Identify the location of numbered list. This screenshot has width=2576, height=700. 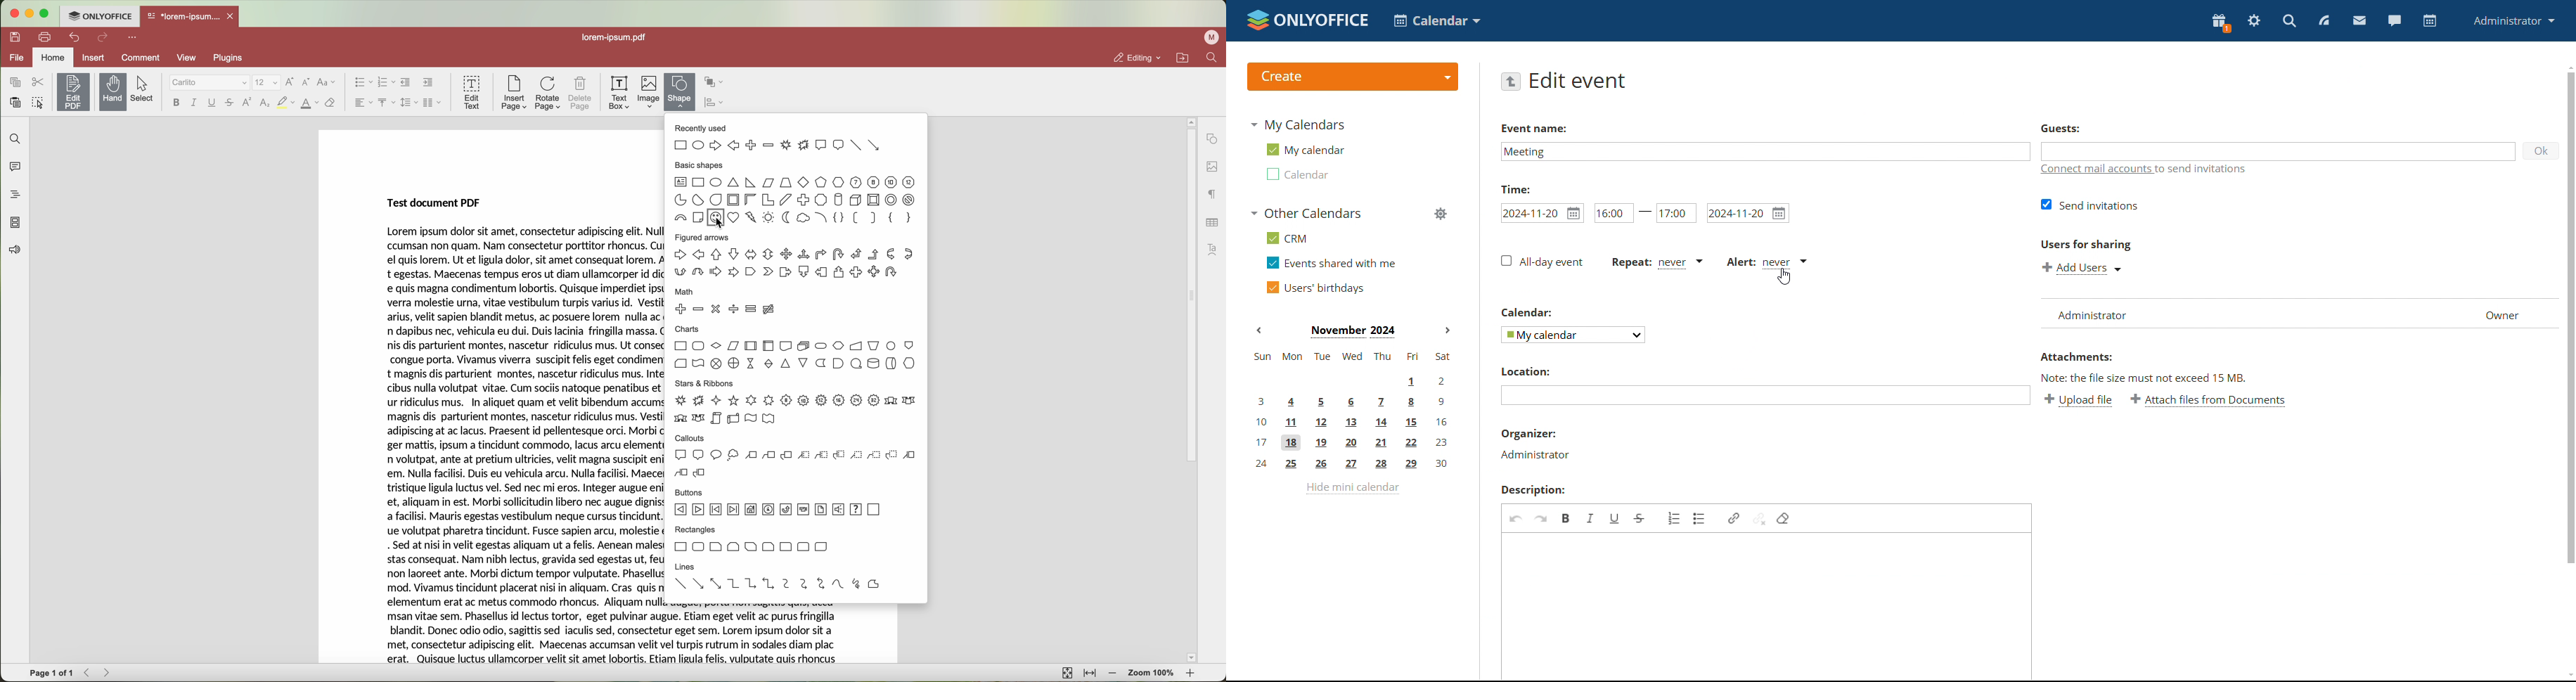
(386, 82).